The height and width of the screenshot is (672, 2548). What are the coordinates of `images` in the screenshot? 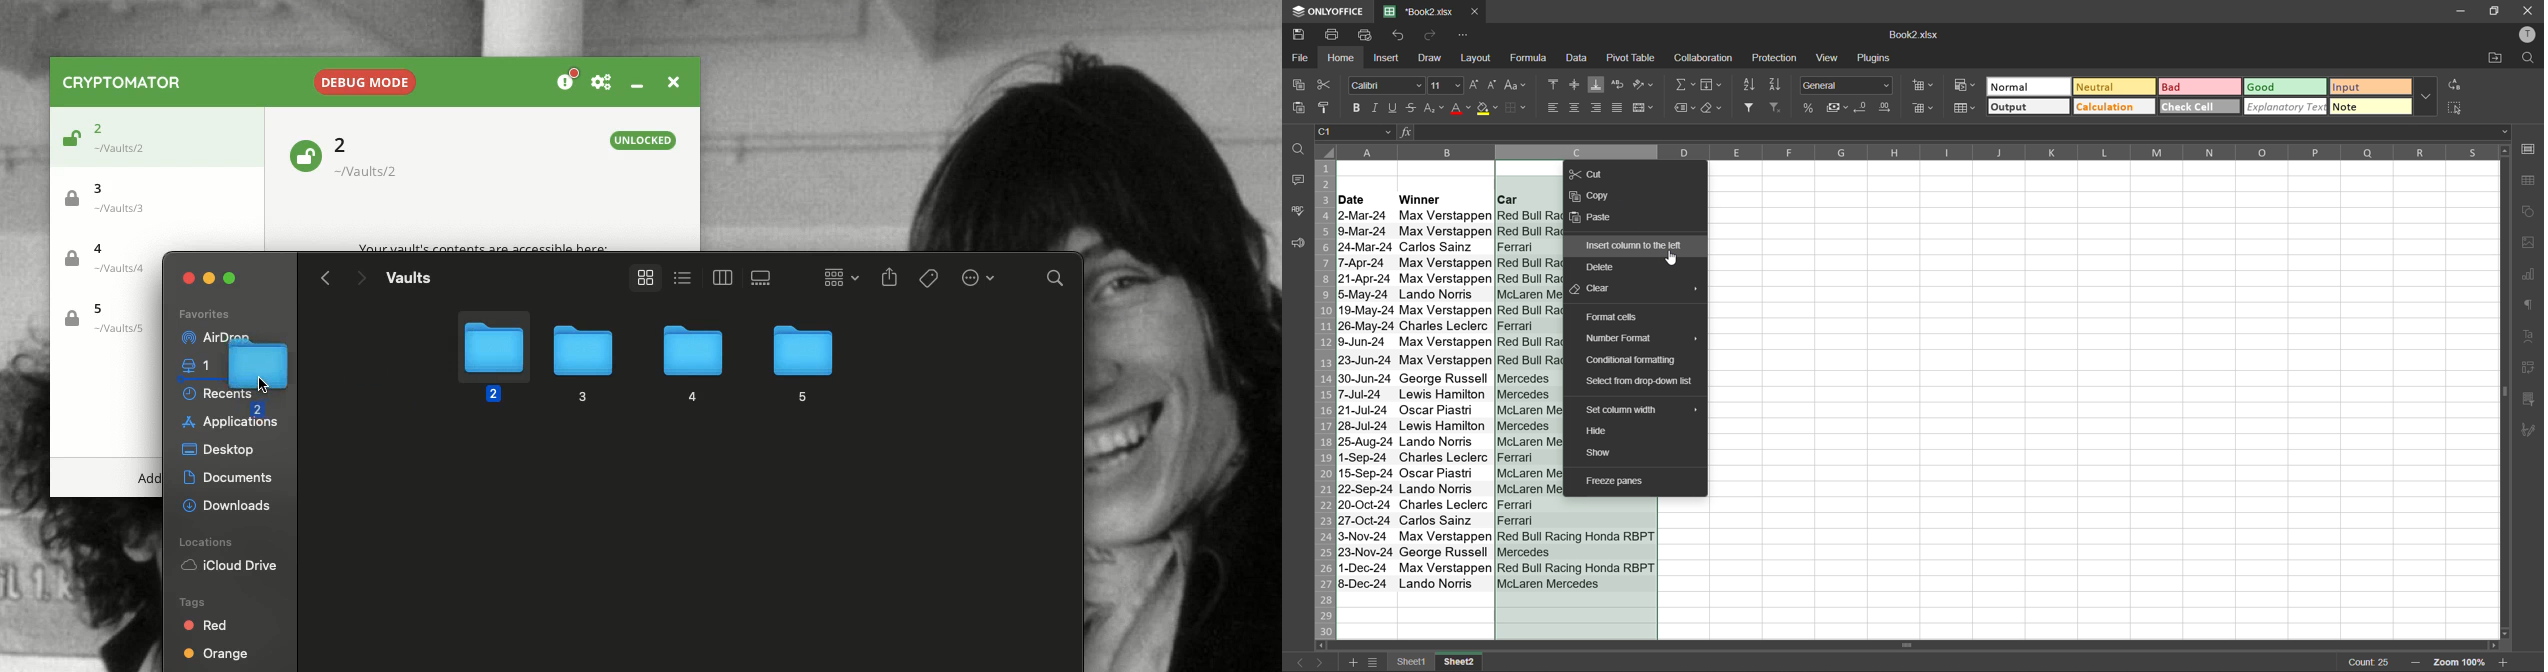 It's located at (2529, 245).